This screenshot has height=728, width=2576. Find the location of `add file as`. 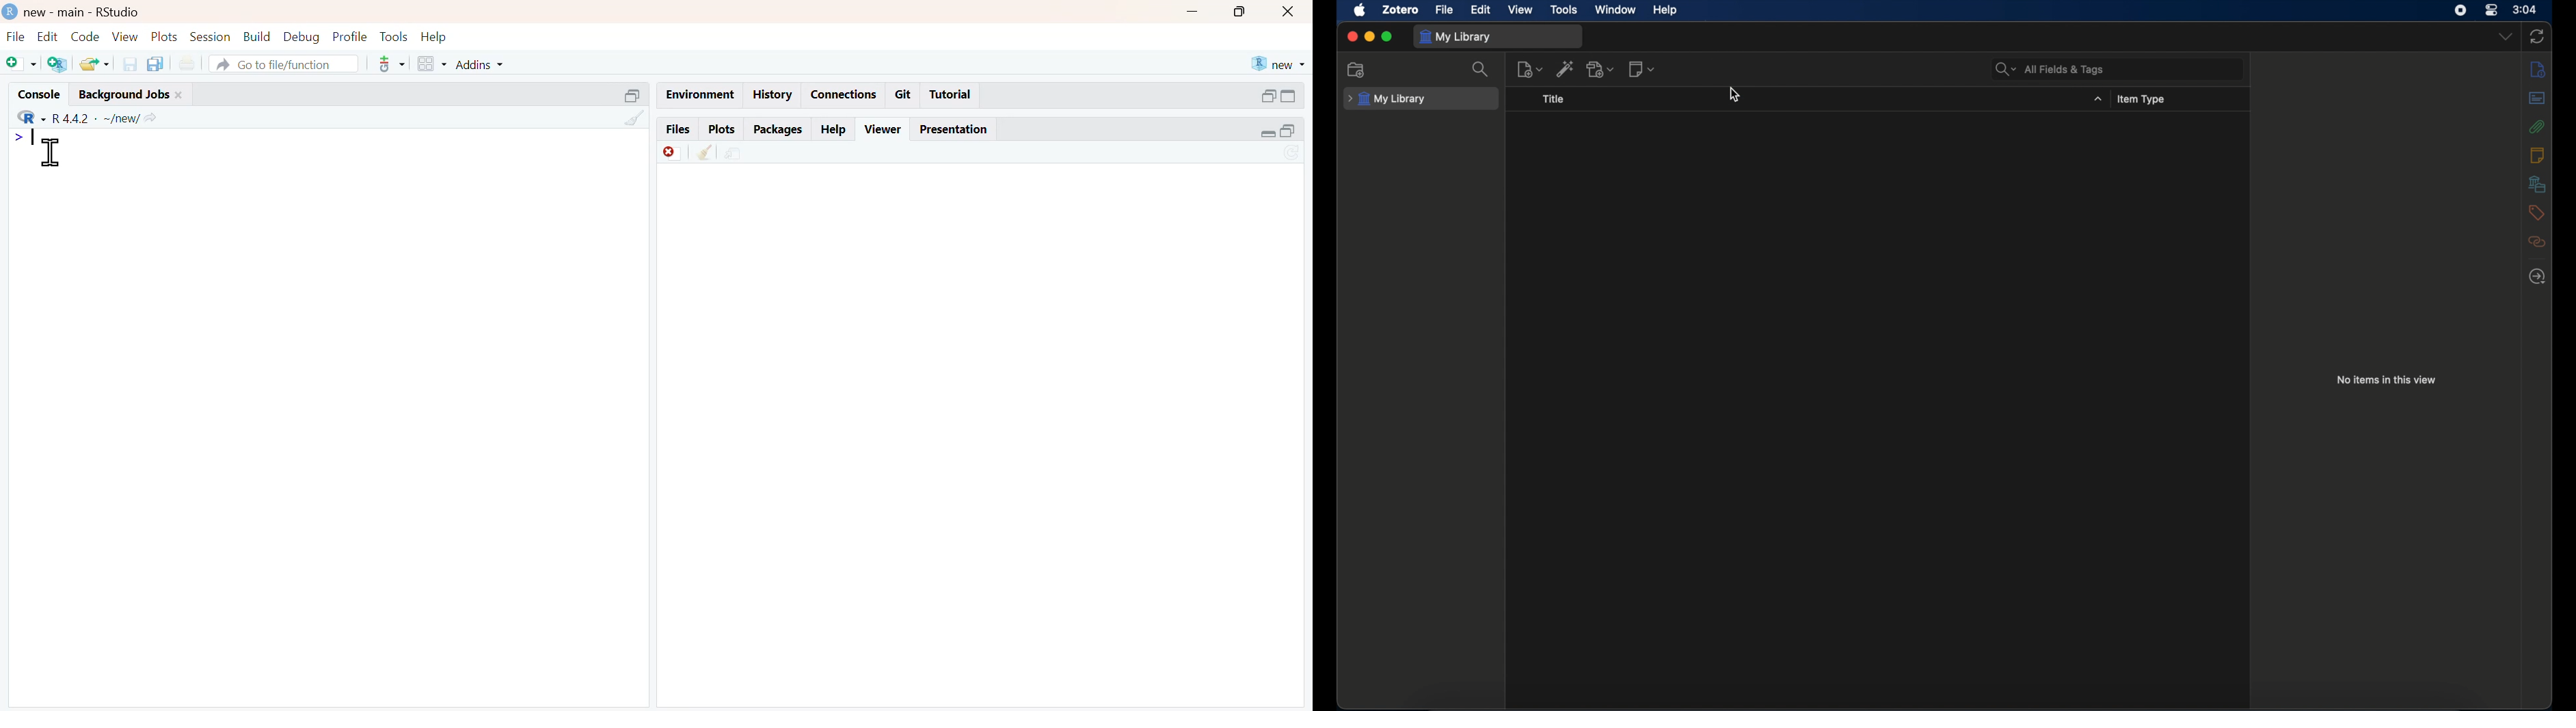

add file as is located at coordinates (23, 64).